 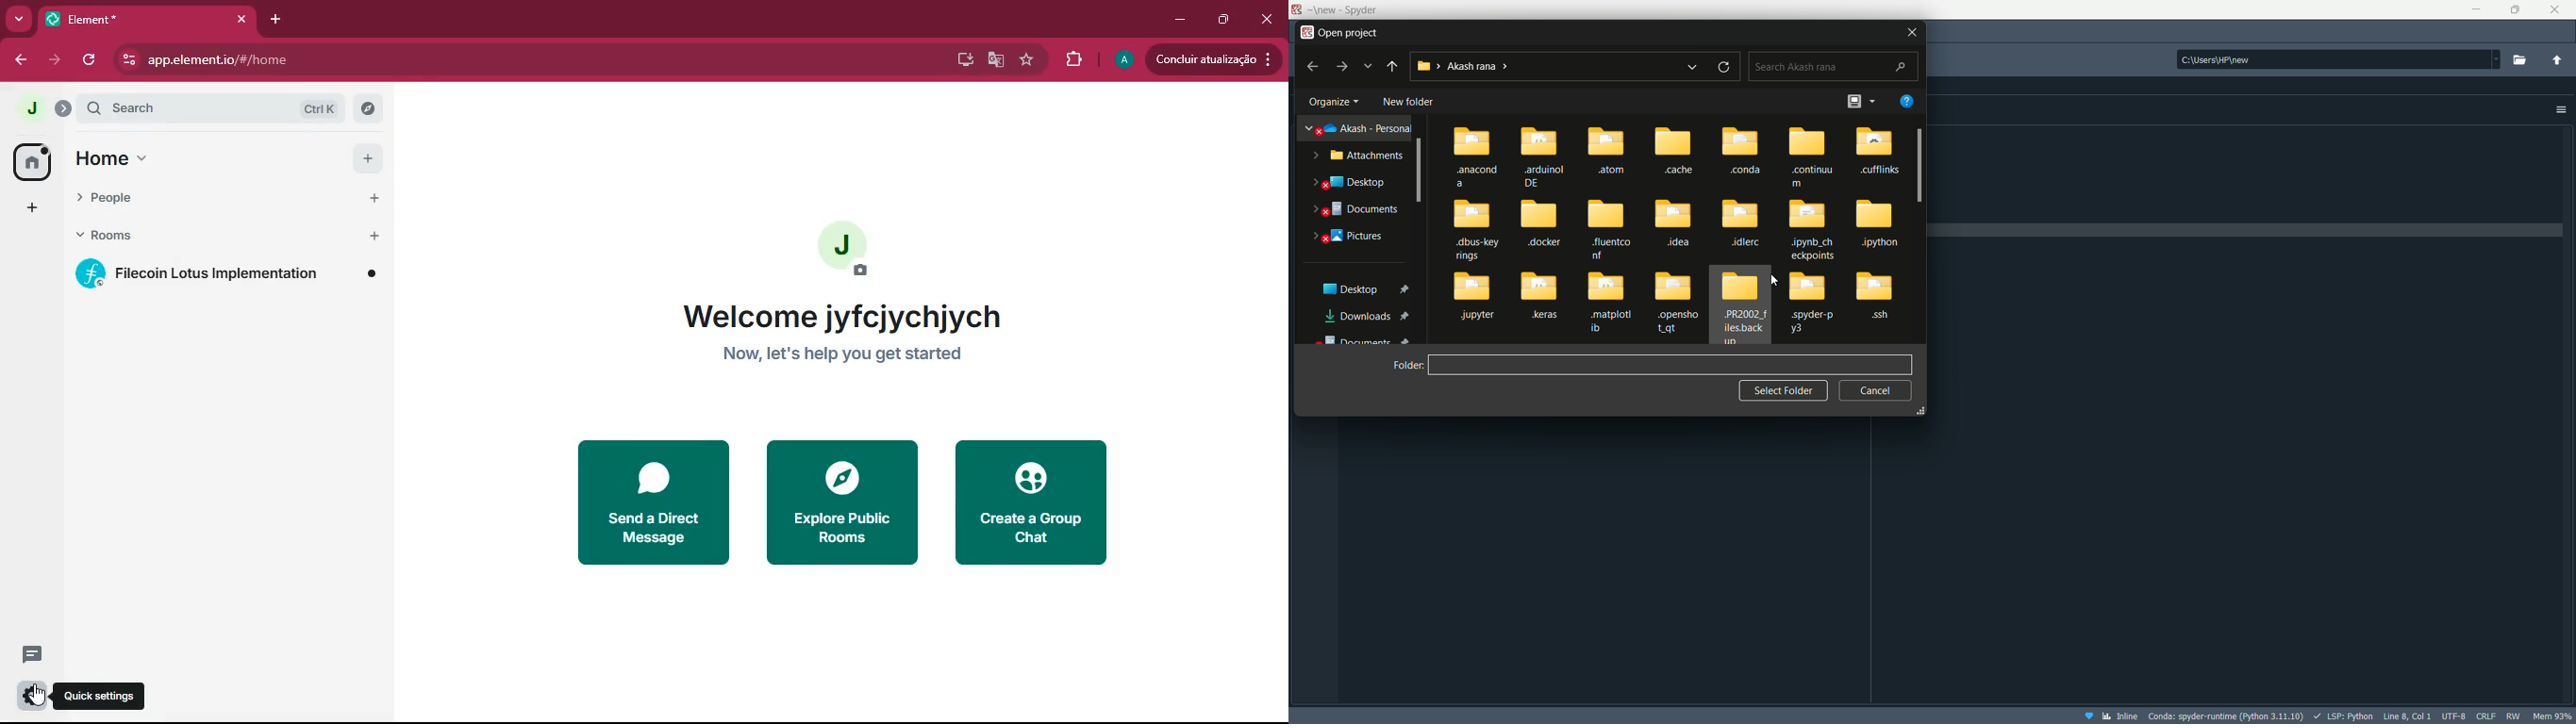 What do you see at coordinates (1669, 365) in the screenshot?
I see `name bar` at bounding box center [1669, 365].